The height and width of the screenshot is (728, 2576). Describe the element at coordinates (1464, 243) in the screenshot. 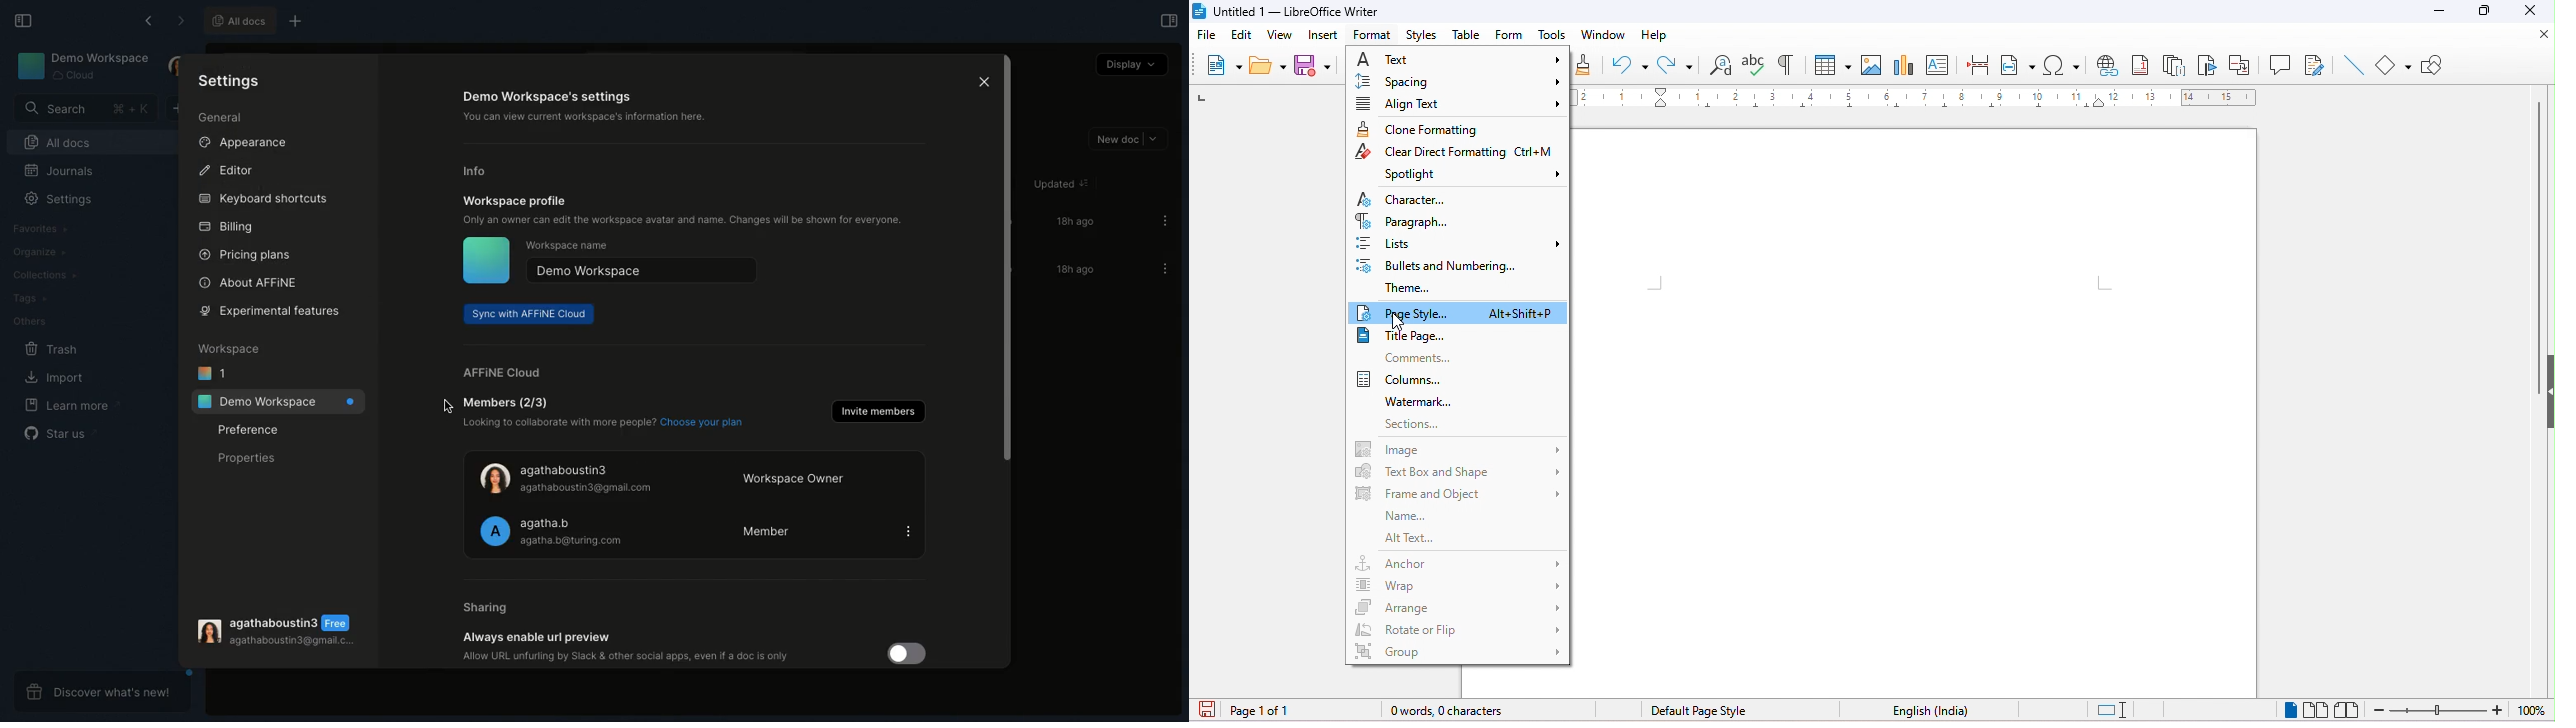

I see `lists` at that location.